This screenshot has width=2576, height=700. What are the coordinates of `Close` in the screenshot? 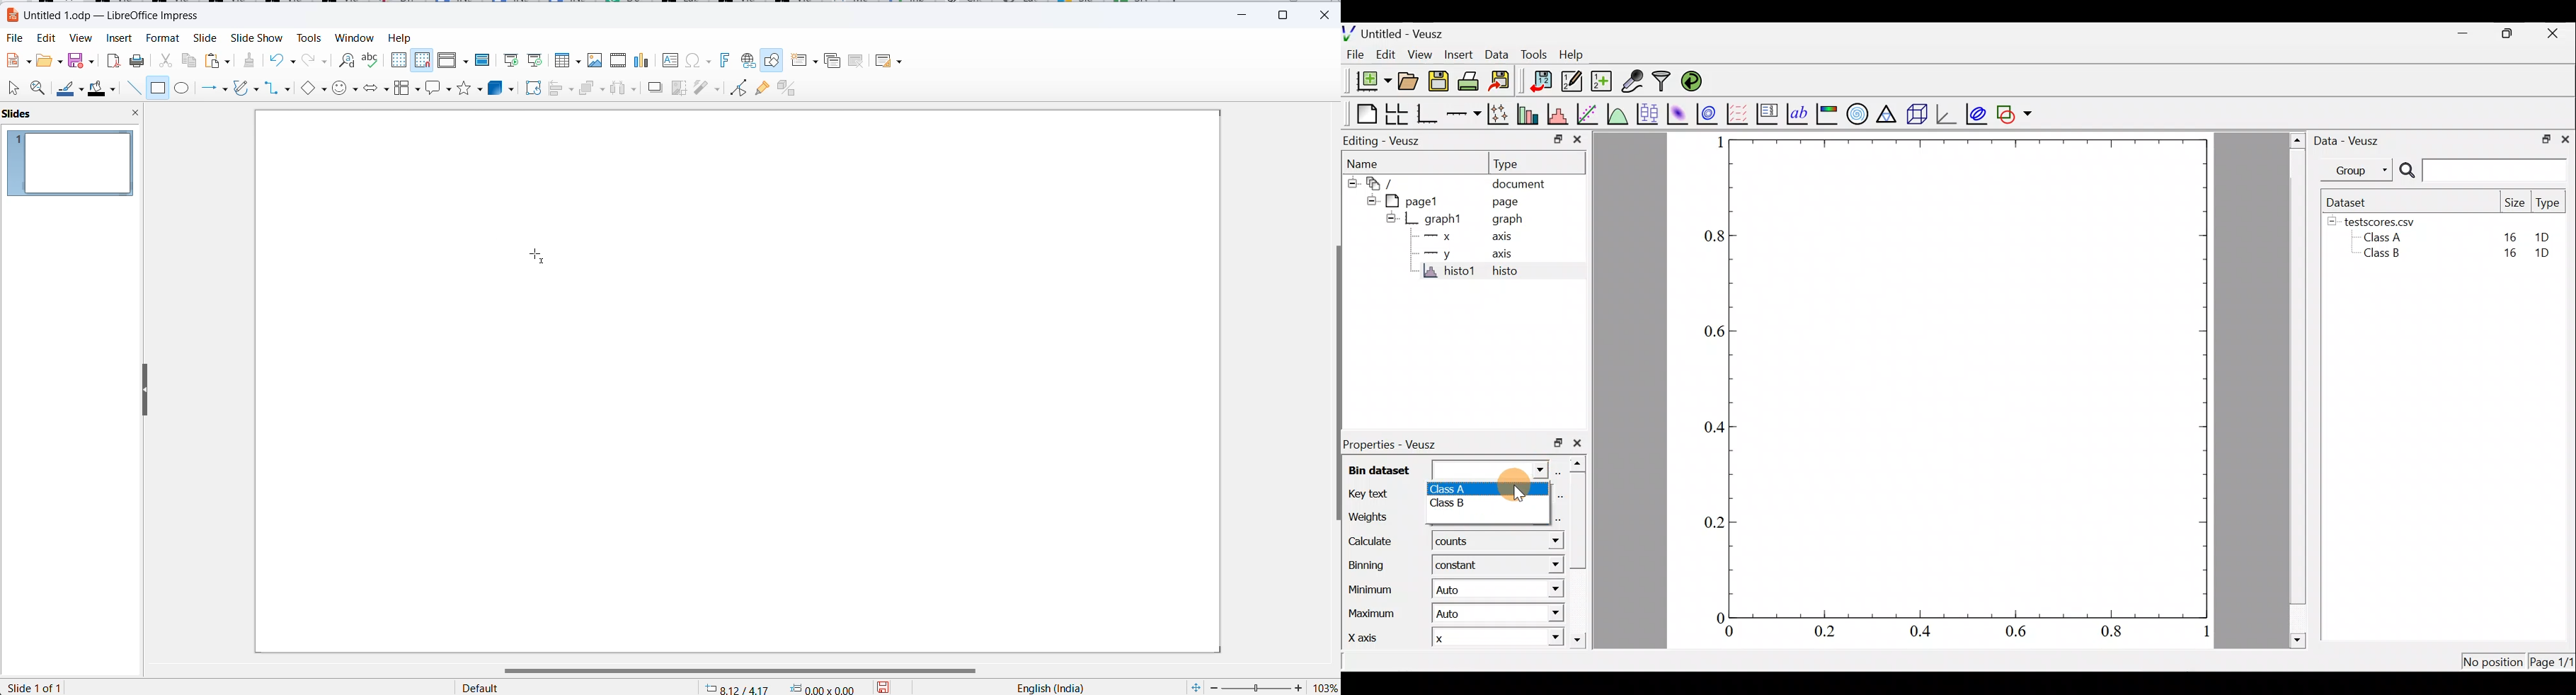 It's located at (2557, 32).